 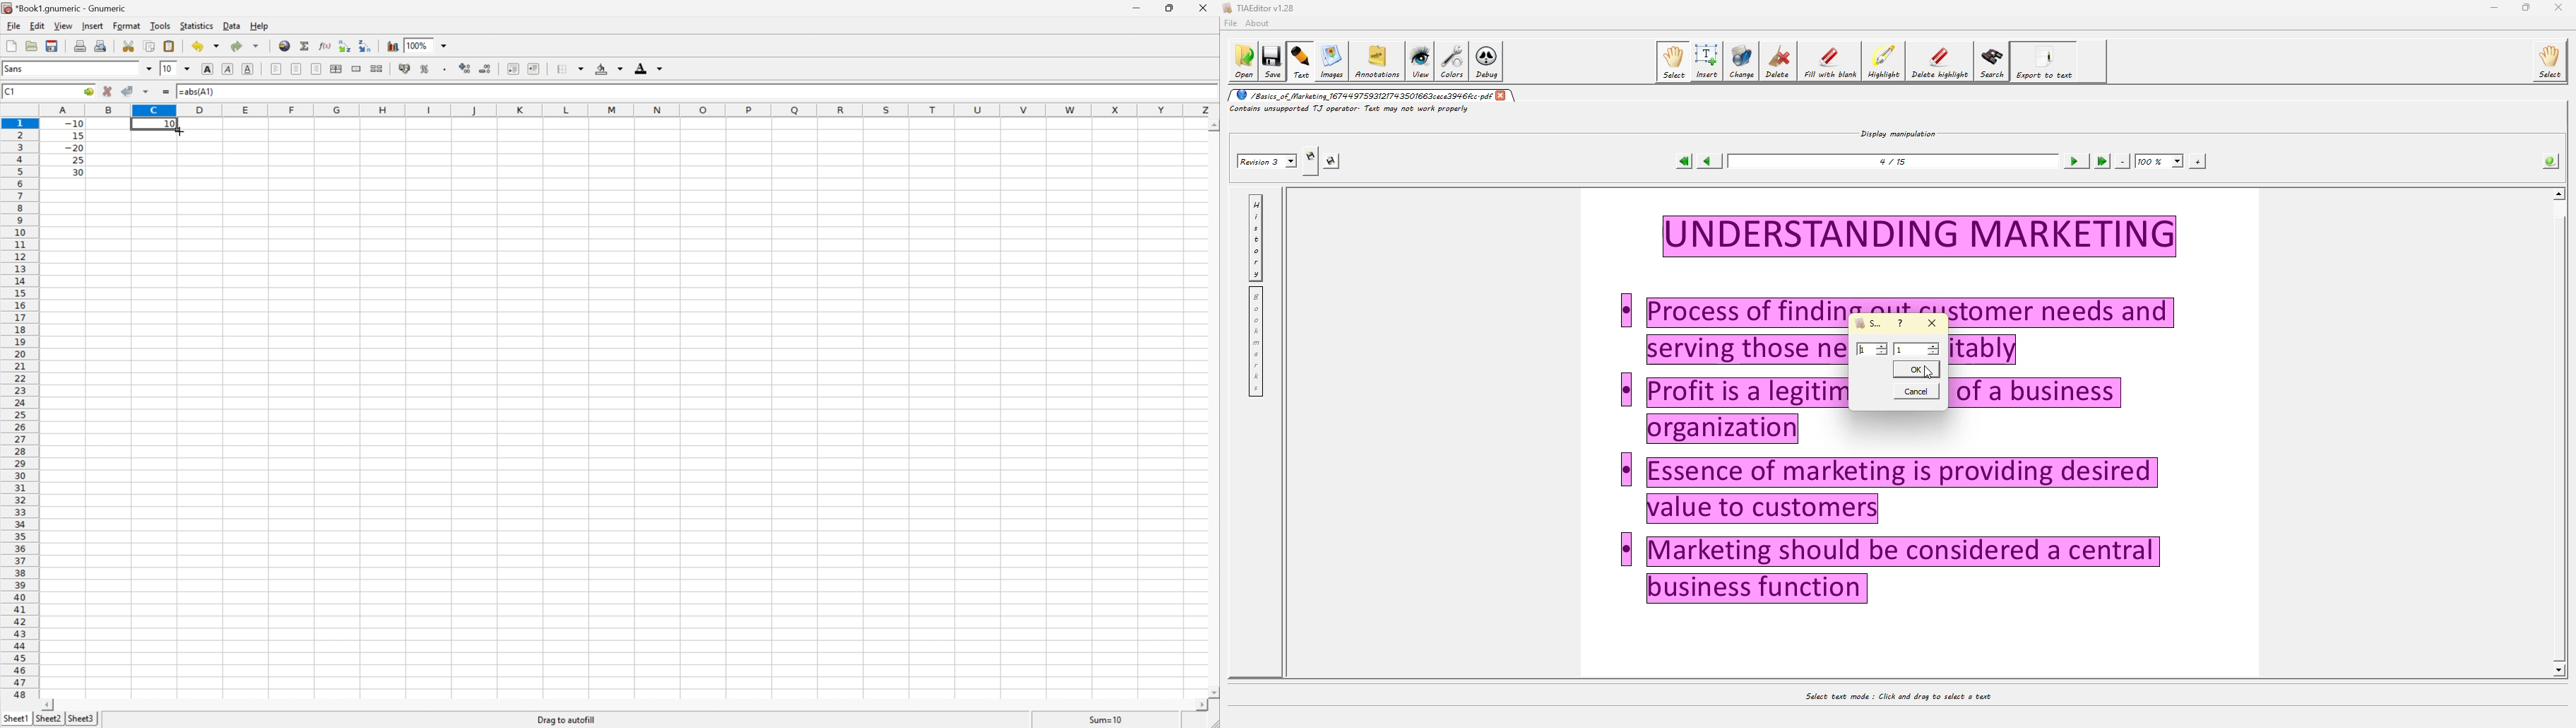 I want to click on Underline , so click(x=226, y=69).